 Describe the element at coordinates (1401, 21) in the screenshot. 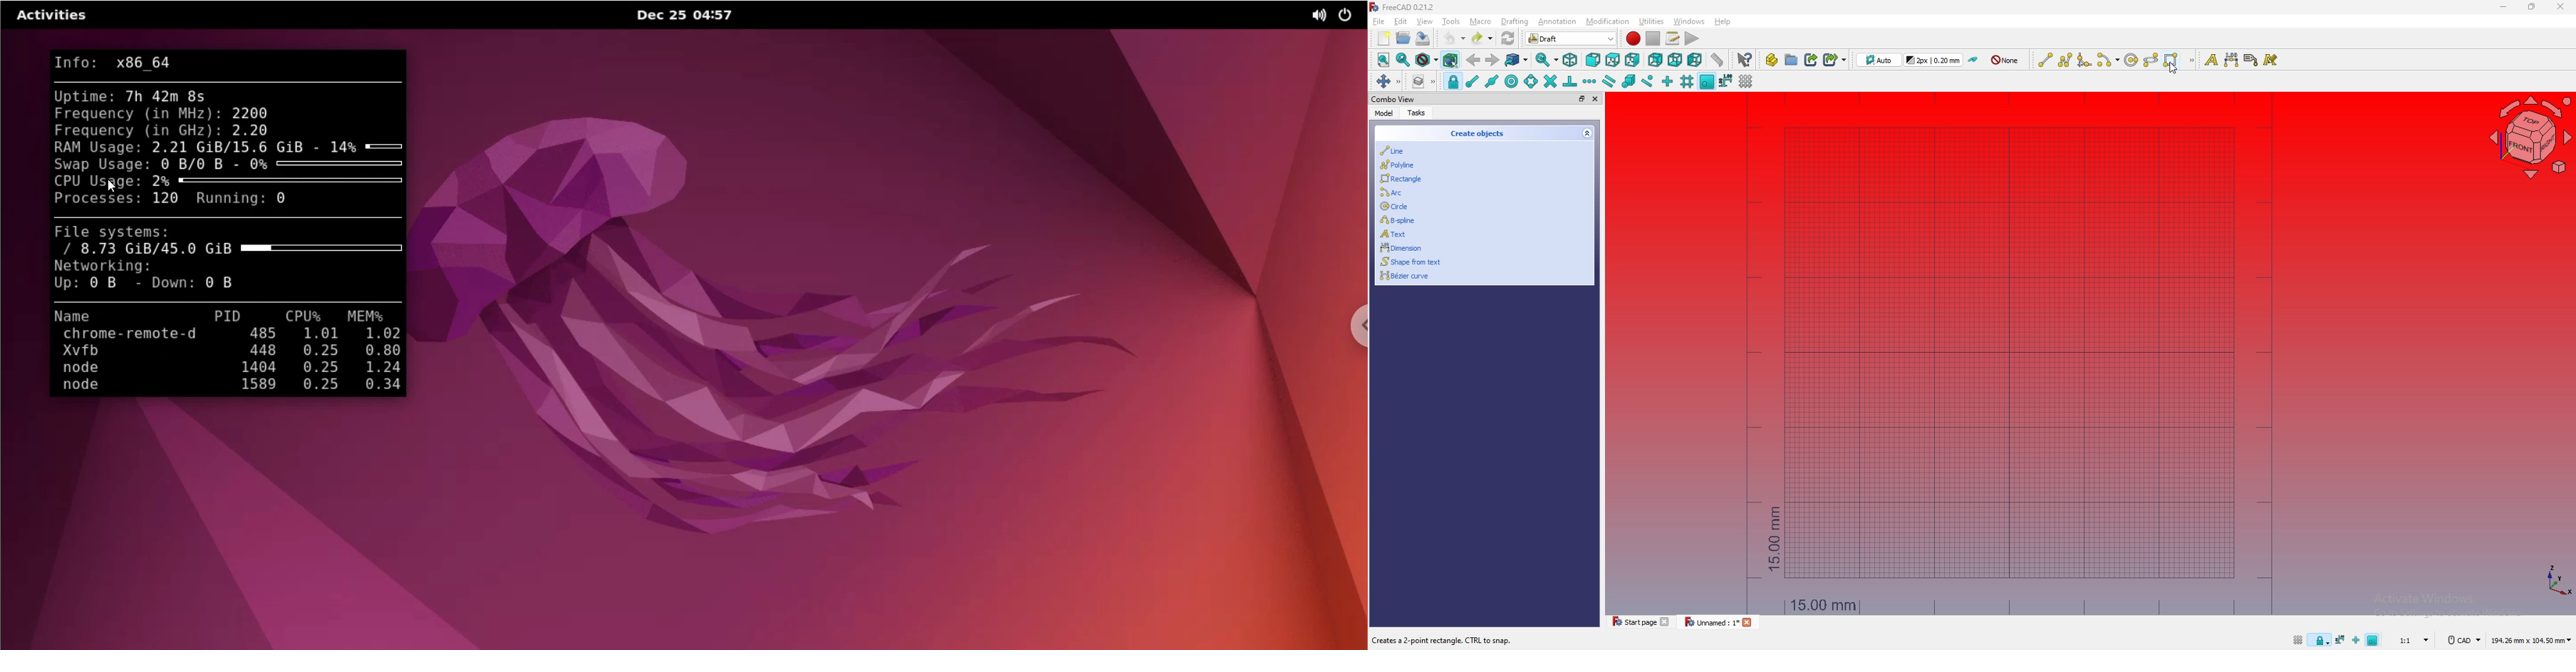

I see `edit` at that location.